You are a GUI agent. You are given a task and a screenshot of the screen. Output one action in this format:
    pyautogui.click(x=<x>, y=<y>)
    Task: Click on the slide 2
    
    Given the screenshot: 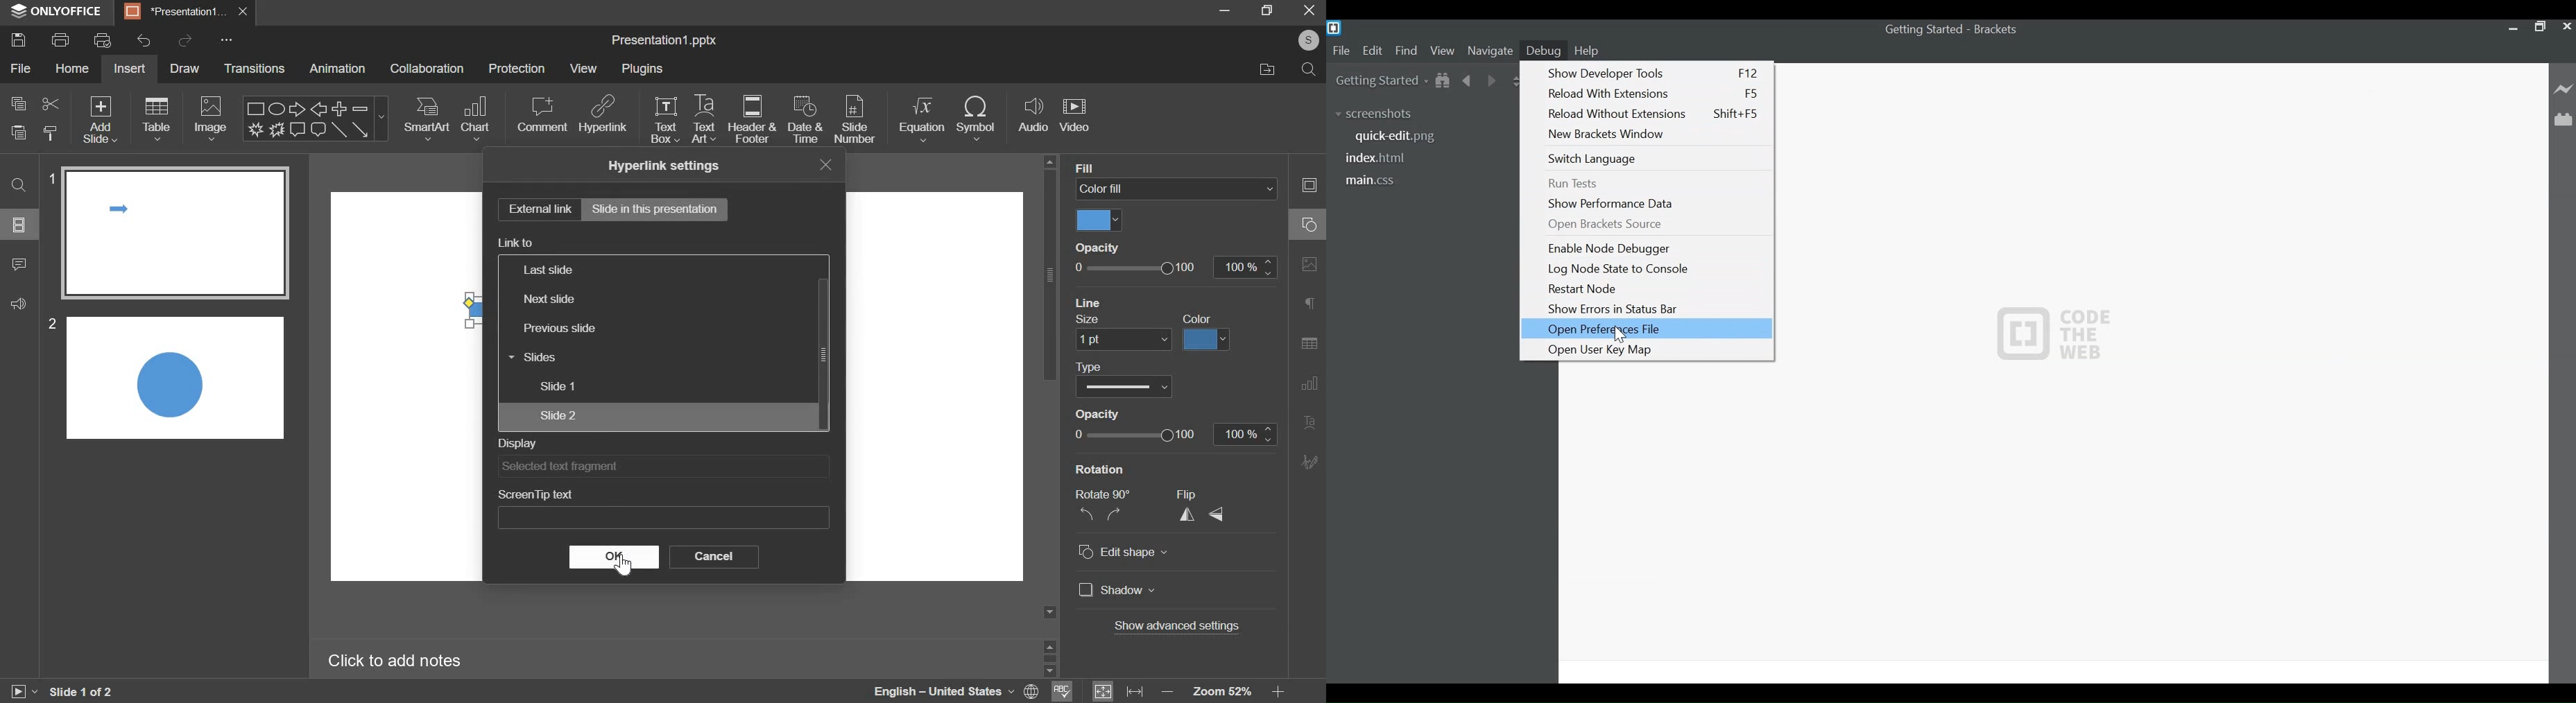 What is the action you would take?
    pyautogui.click(x=558, y=415)
    